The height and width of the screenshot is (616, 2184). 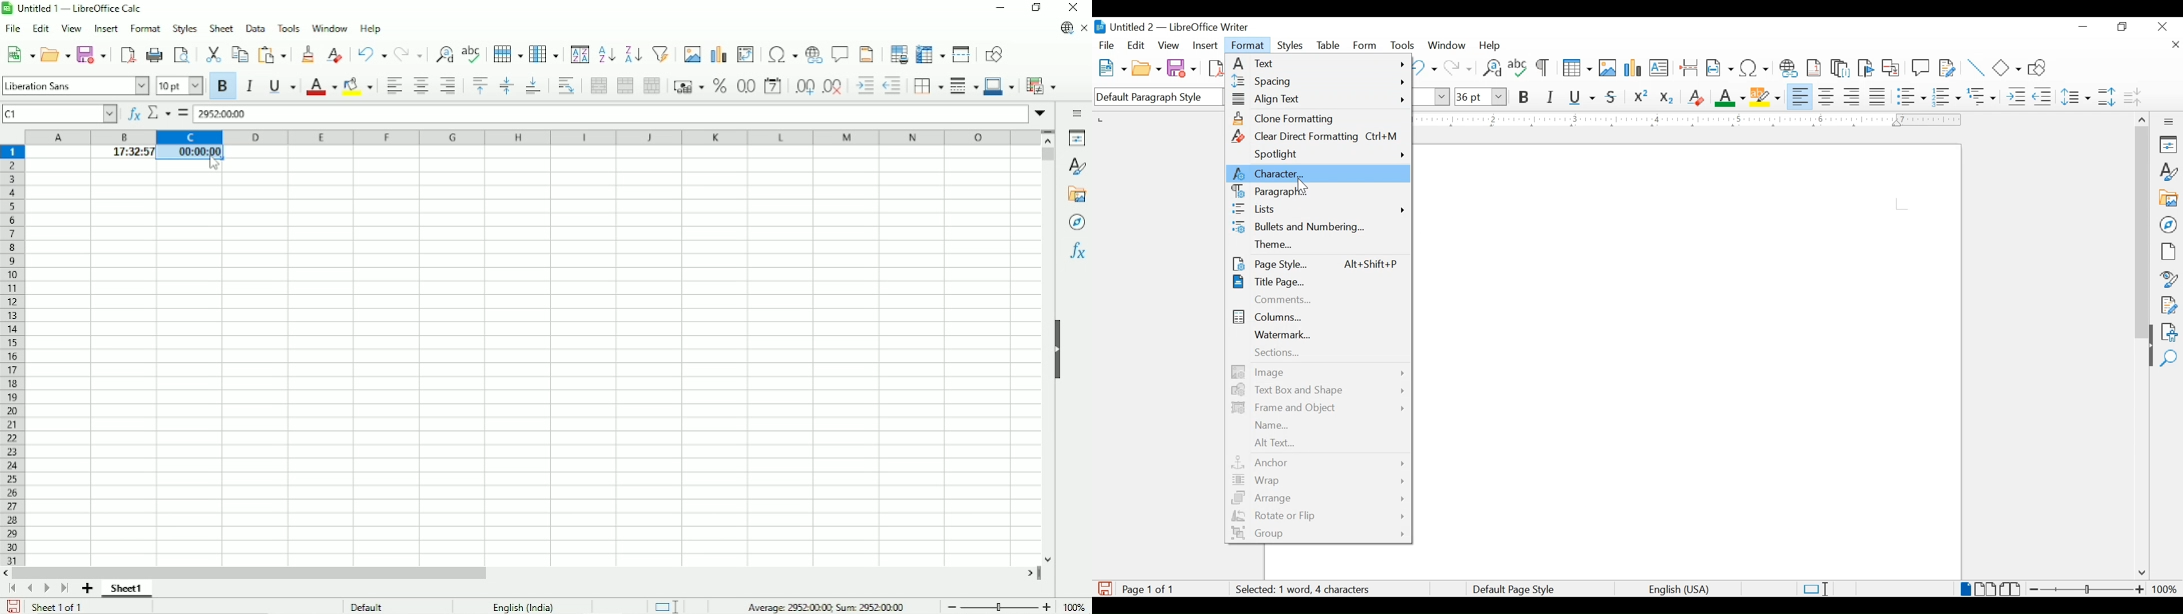 What do you see at coordinates (221, 29) in the screenshot?
I see `Sheet` at bounding box center [221, 29].